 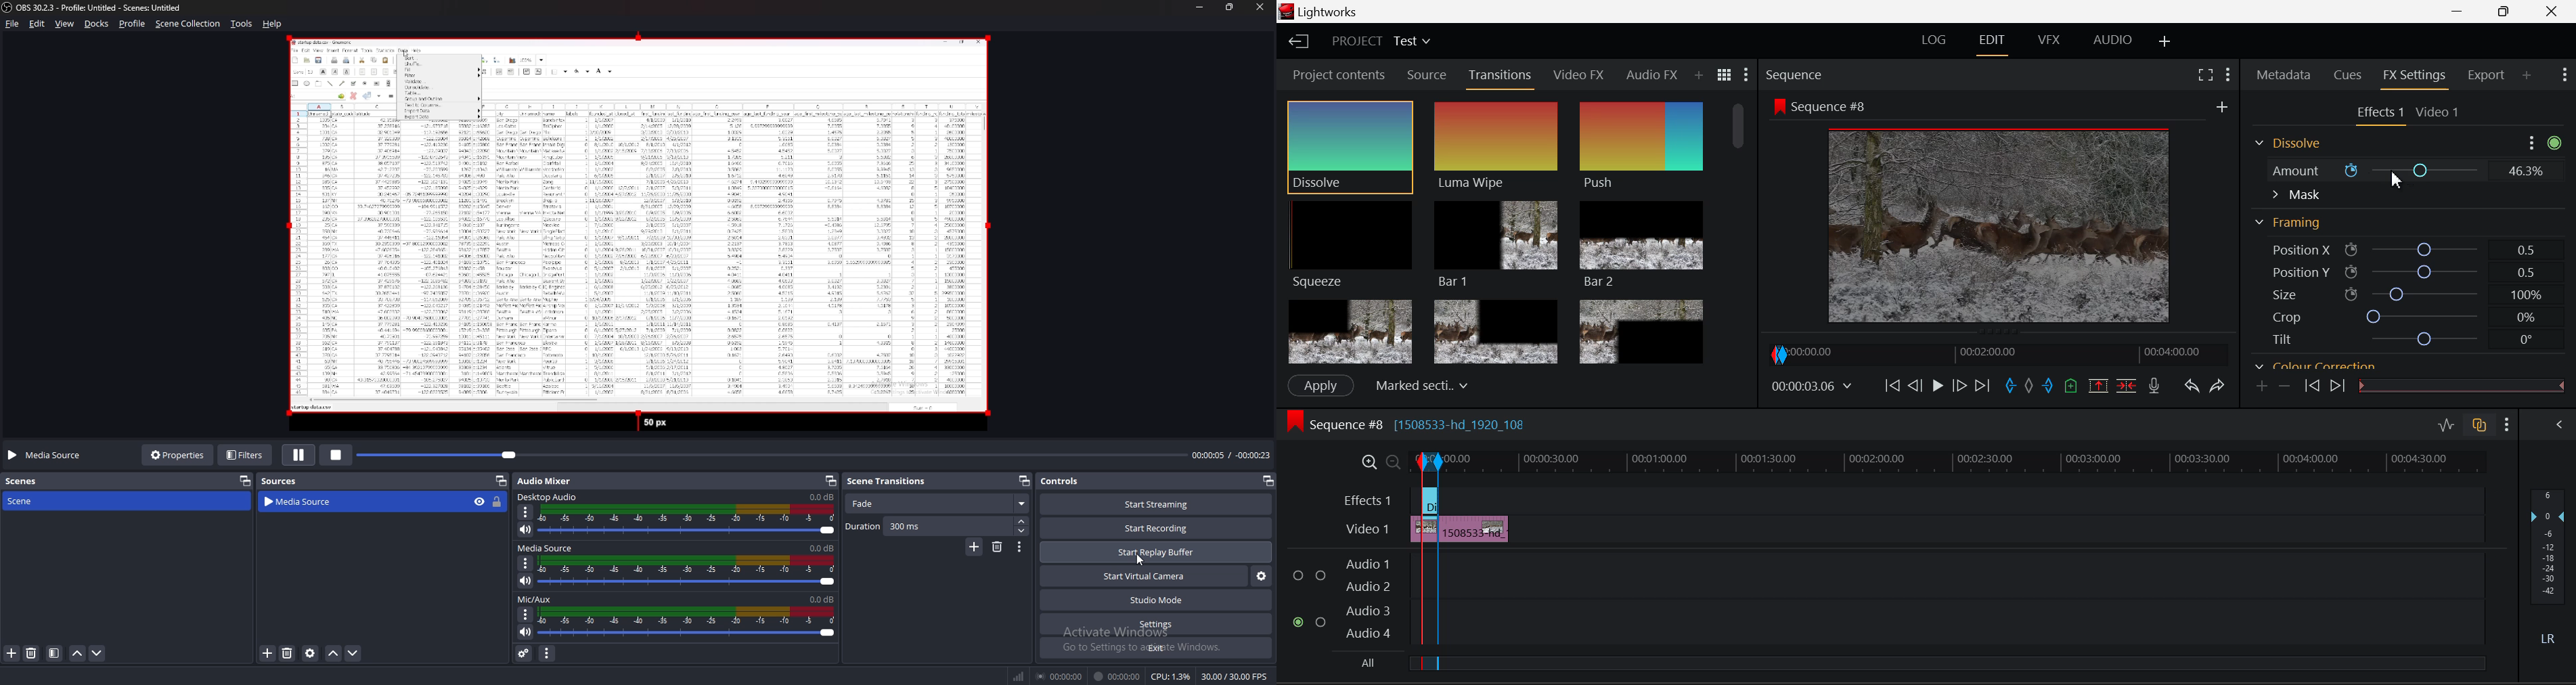 I want to click on edit, so click(x=38, y=24).